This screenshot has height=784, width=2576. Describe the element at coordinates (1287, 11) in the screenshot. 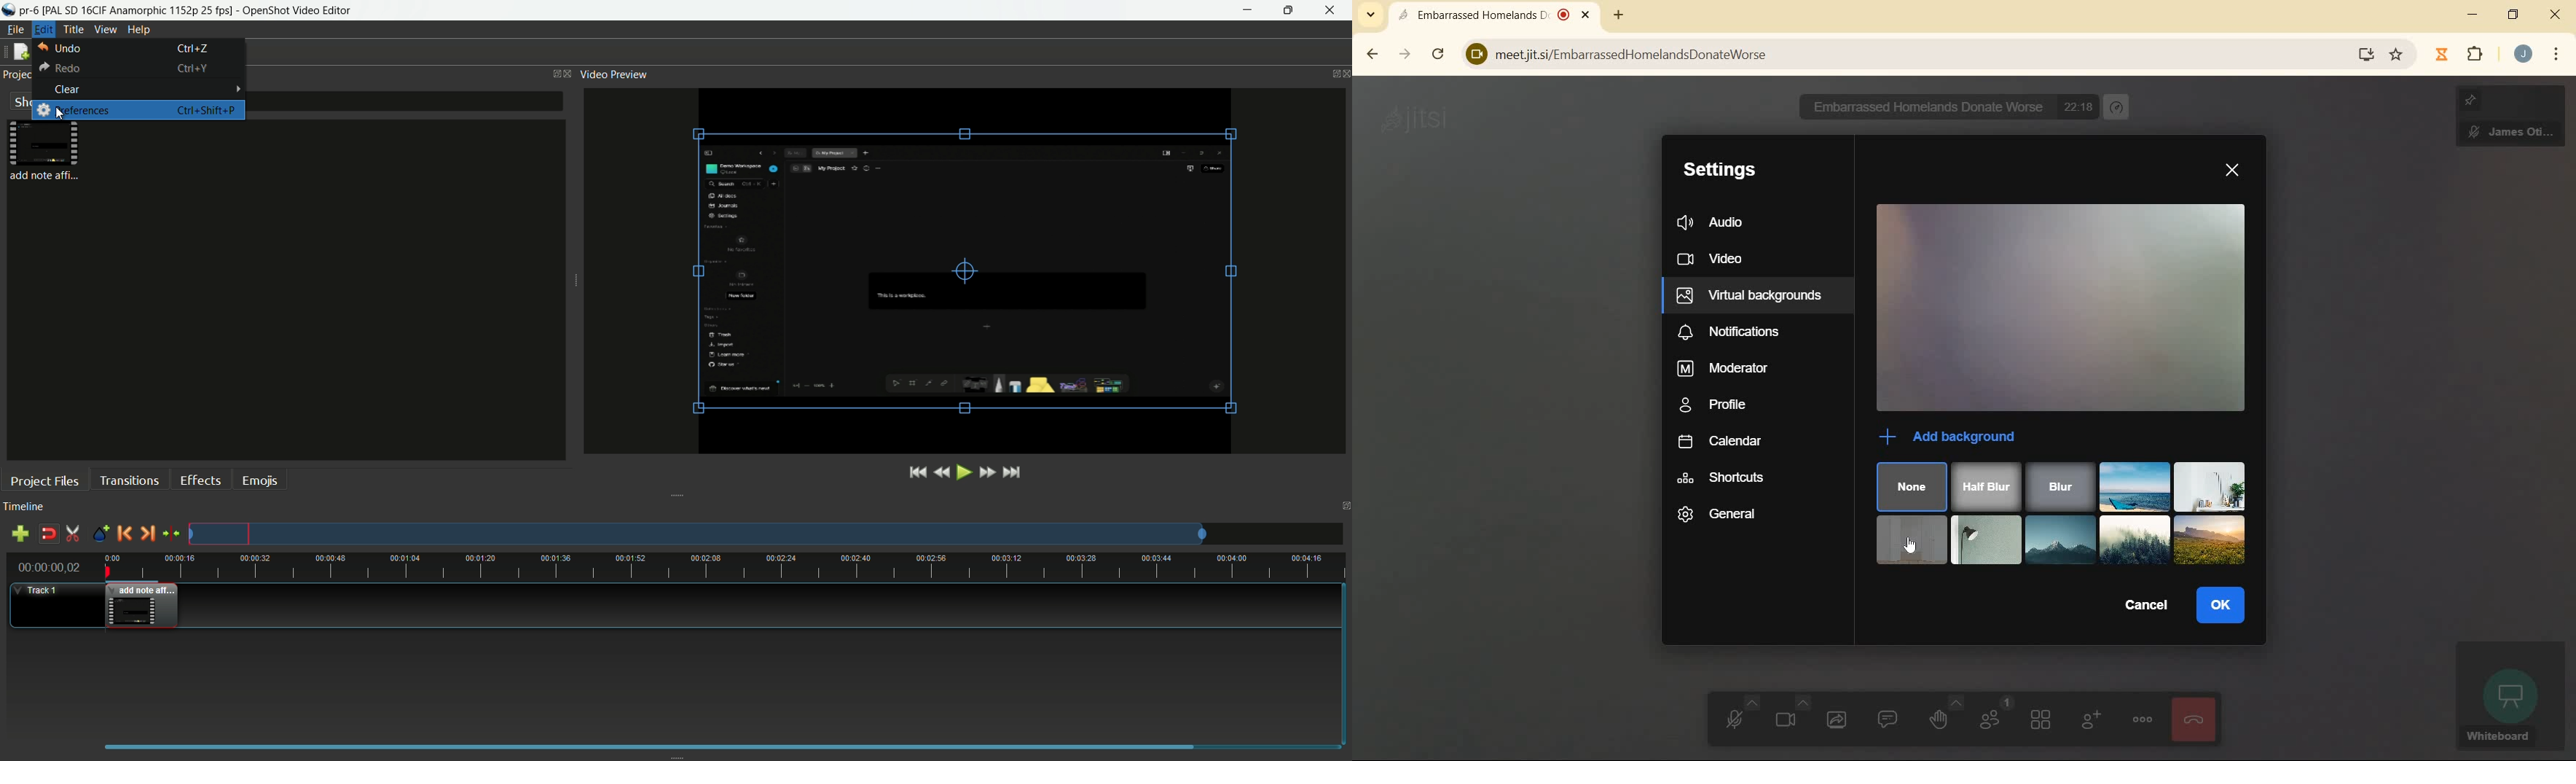

I see `maximize` at that location.